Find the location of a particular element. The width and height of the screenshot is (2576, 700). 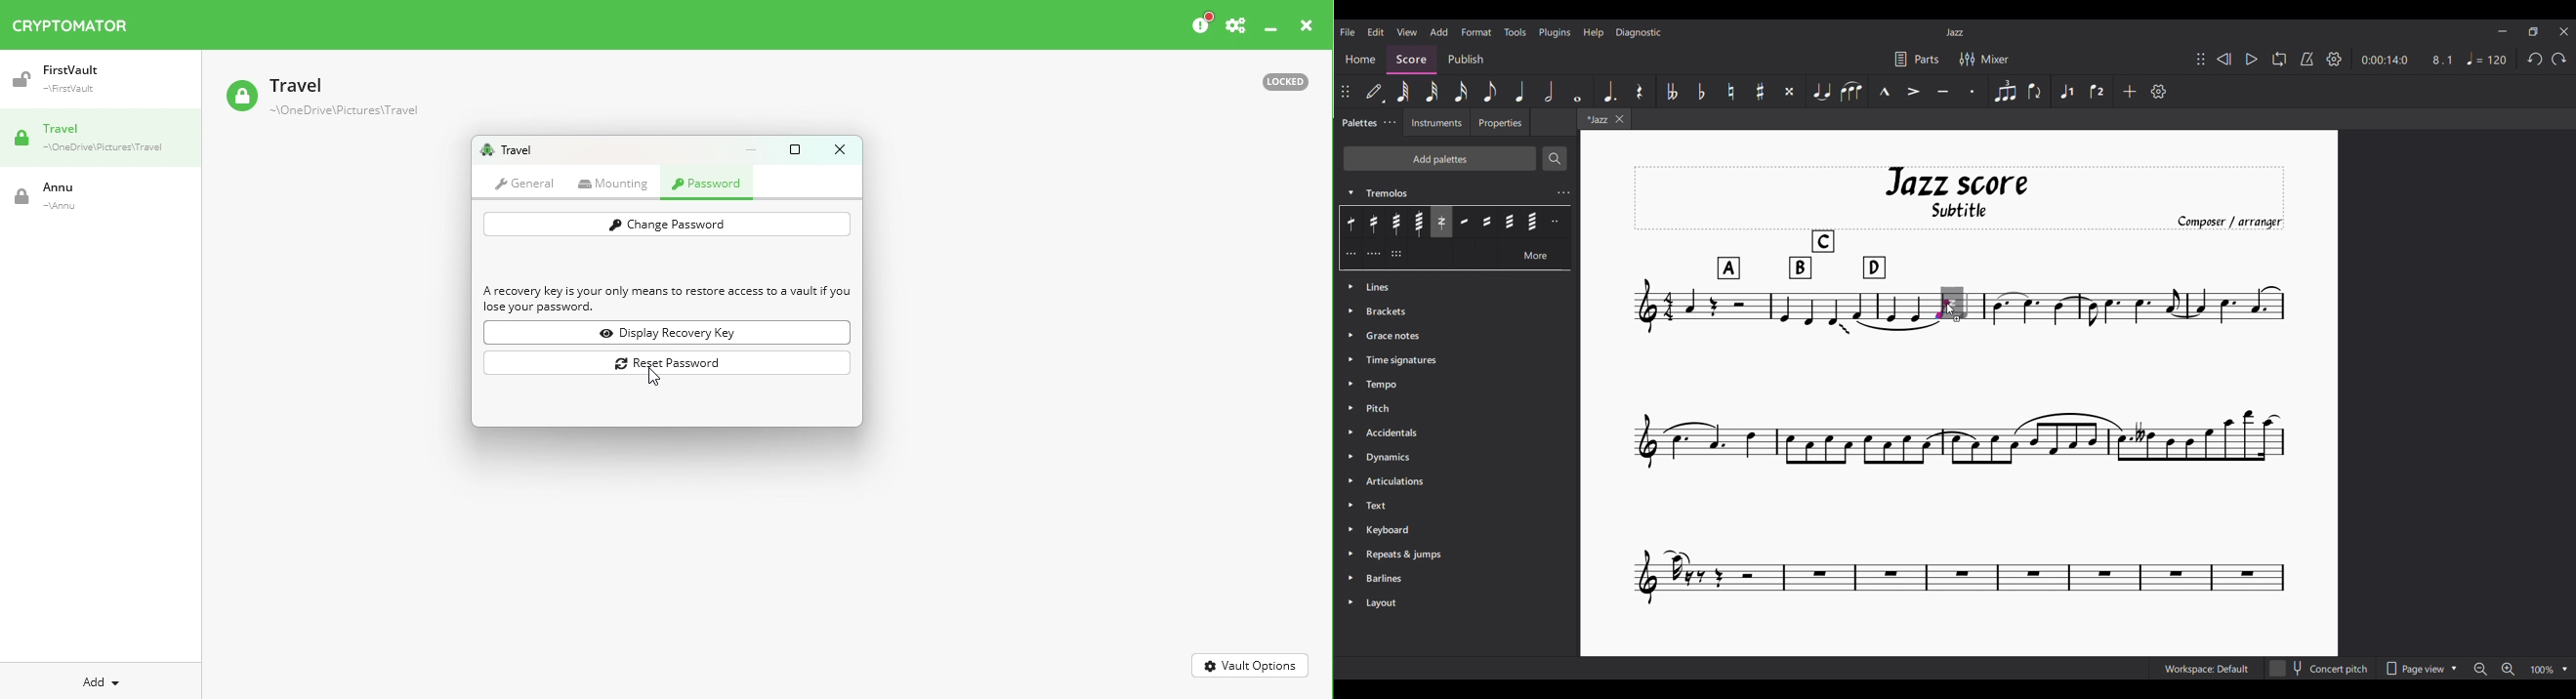

More is located at coordinates (1536, 254).